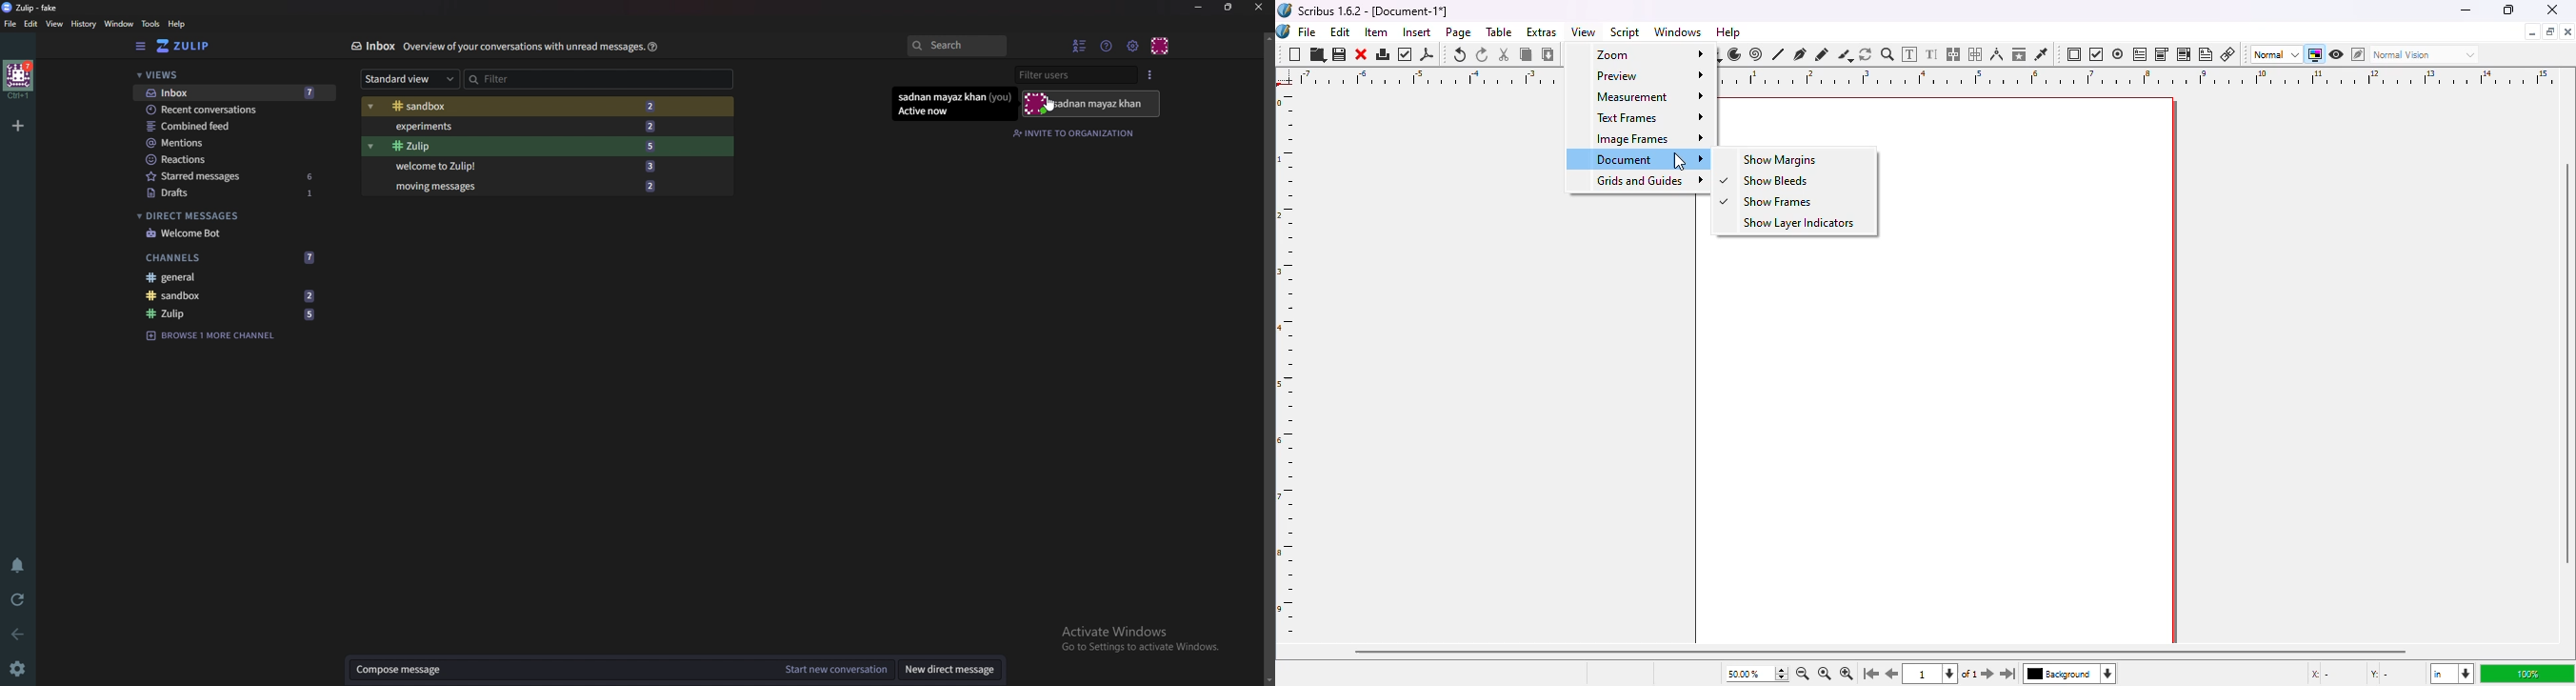  What do you see at coordinates (522, 165) in the screenshot?
I see `Welcome to Zulip` at bounding box center [522, 165].